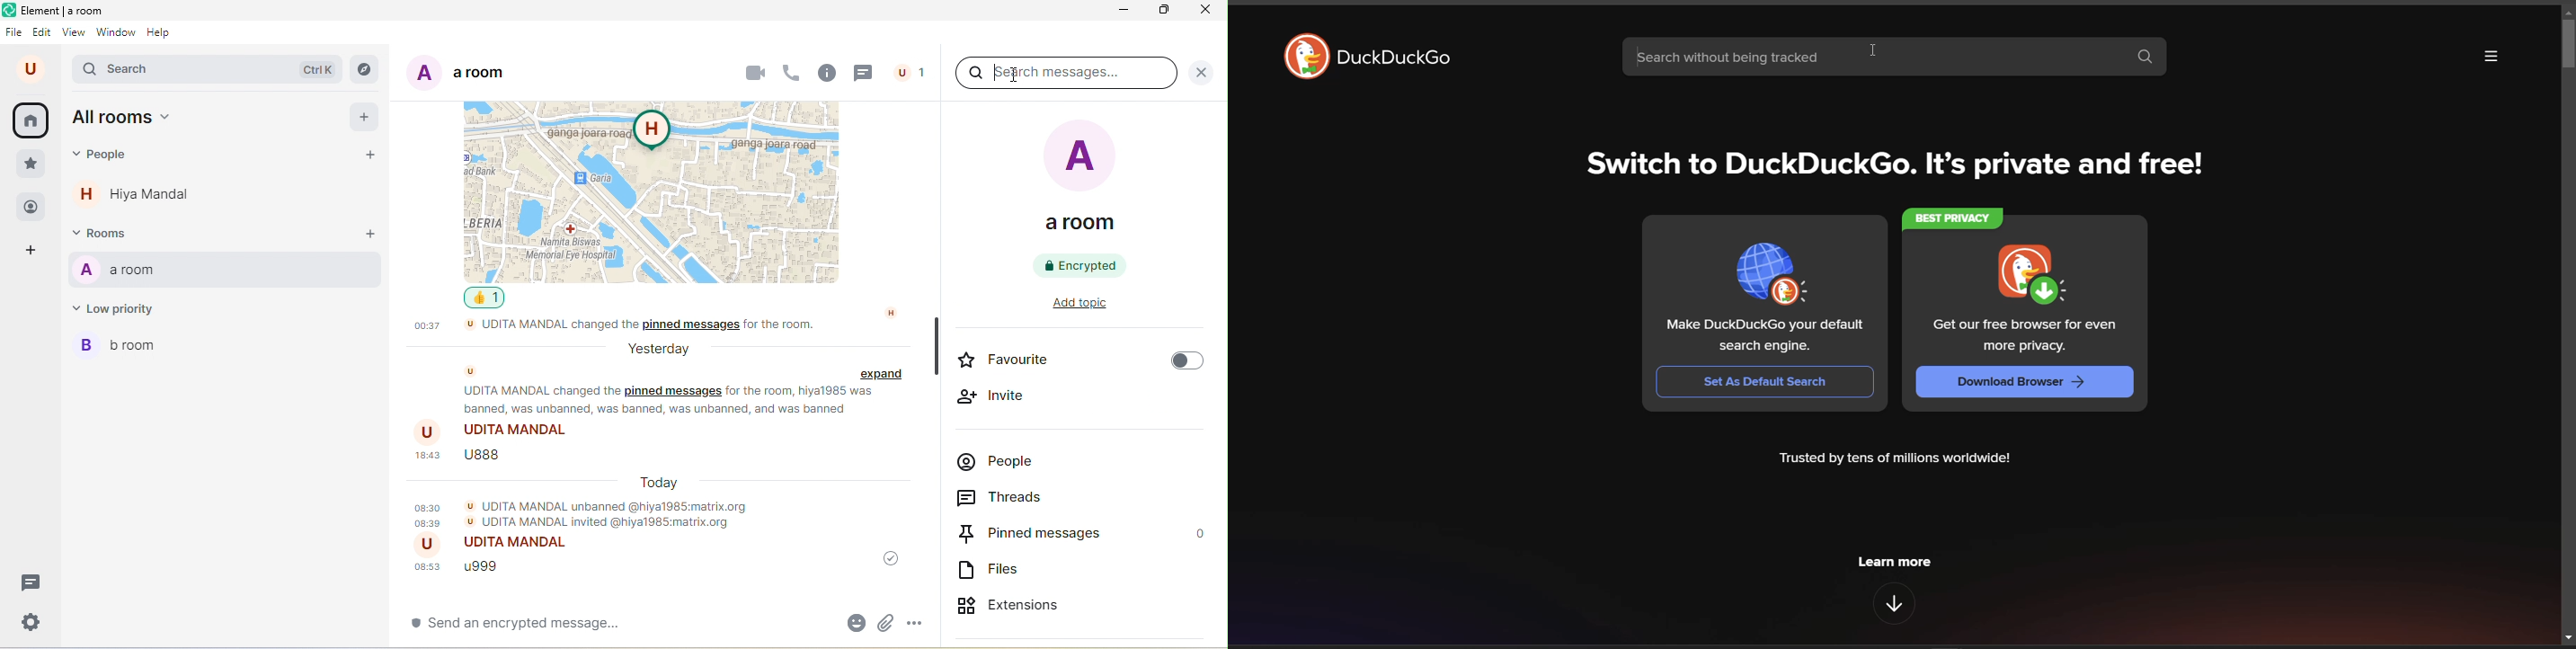 The height and width of the screenshot is (672, 2576). What do you see at coordinates (31, 164) in the screenshot?
I see `favourites` at bounding box center [31, 164].